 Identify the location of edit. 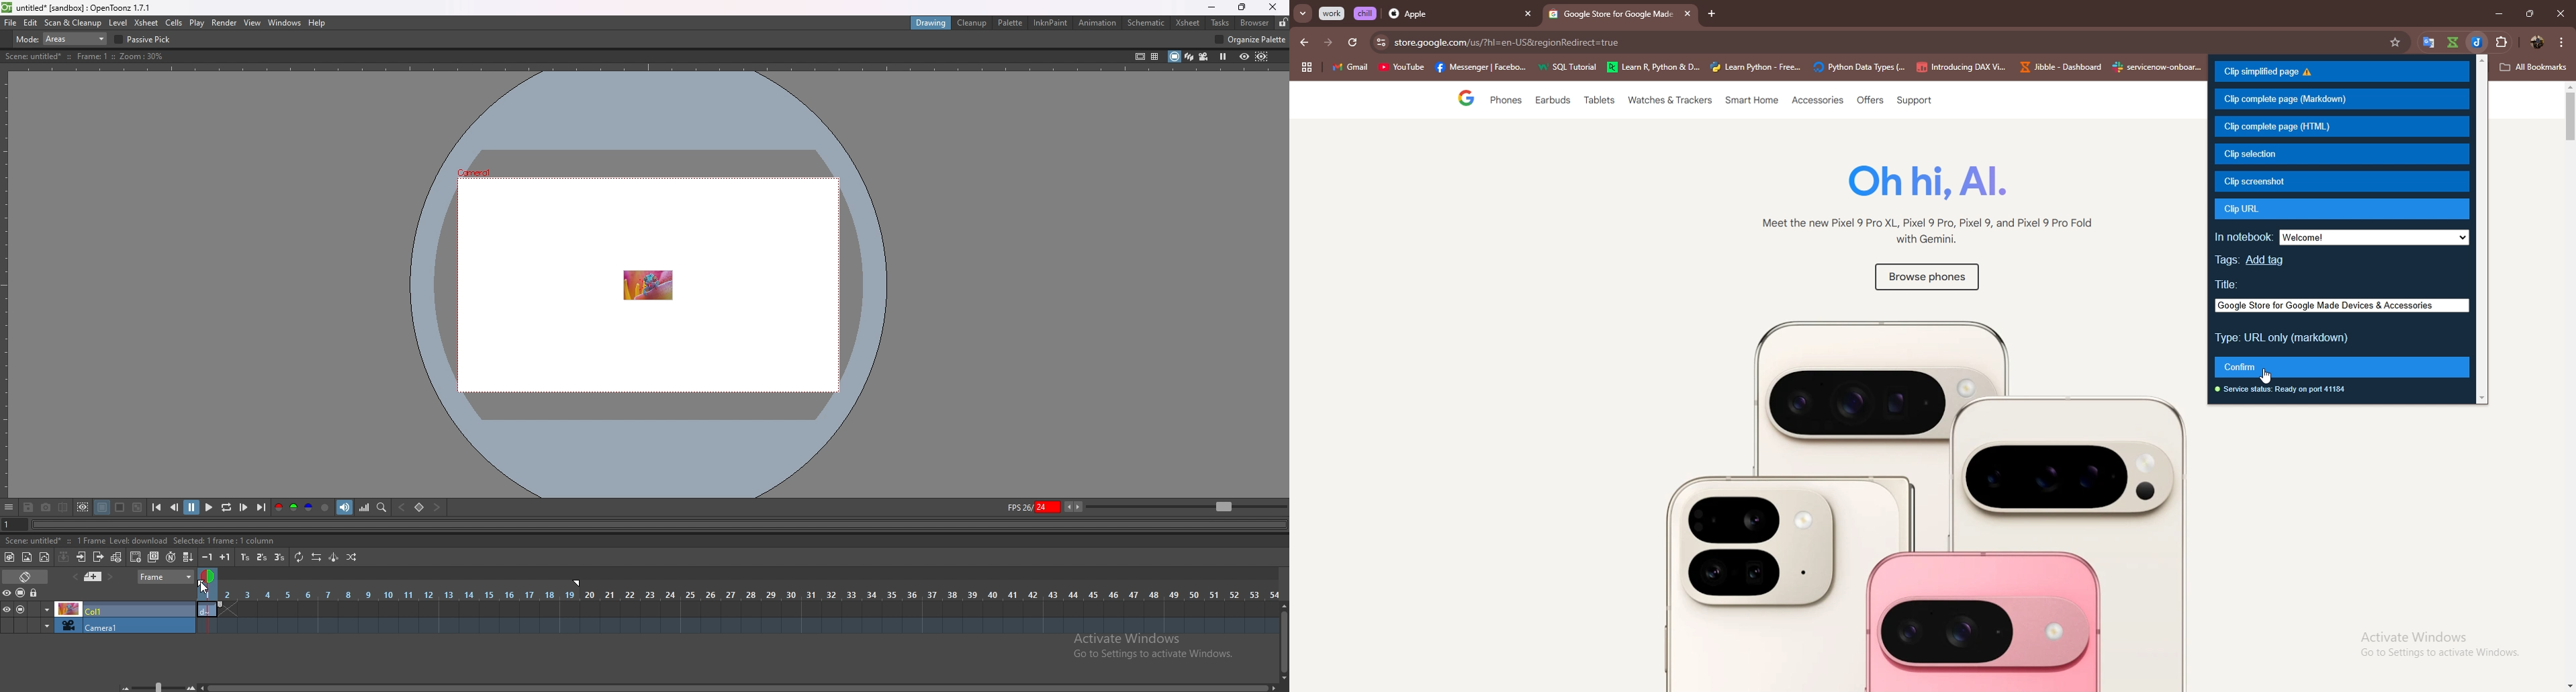
(31, 23).